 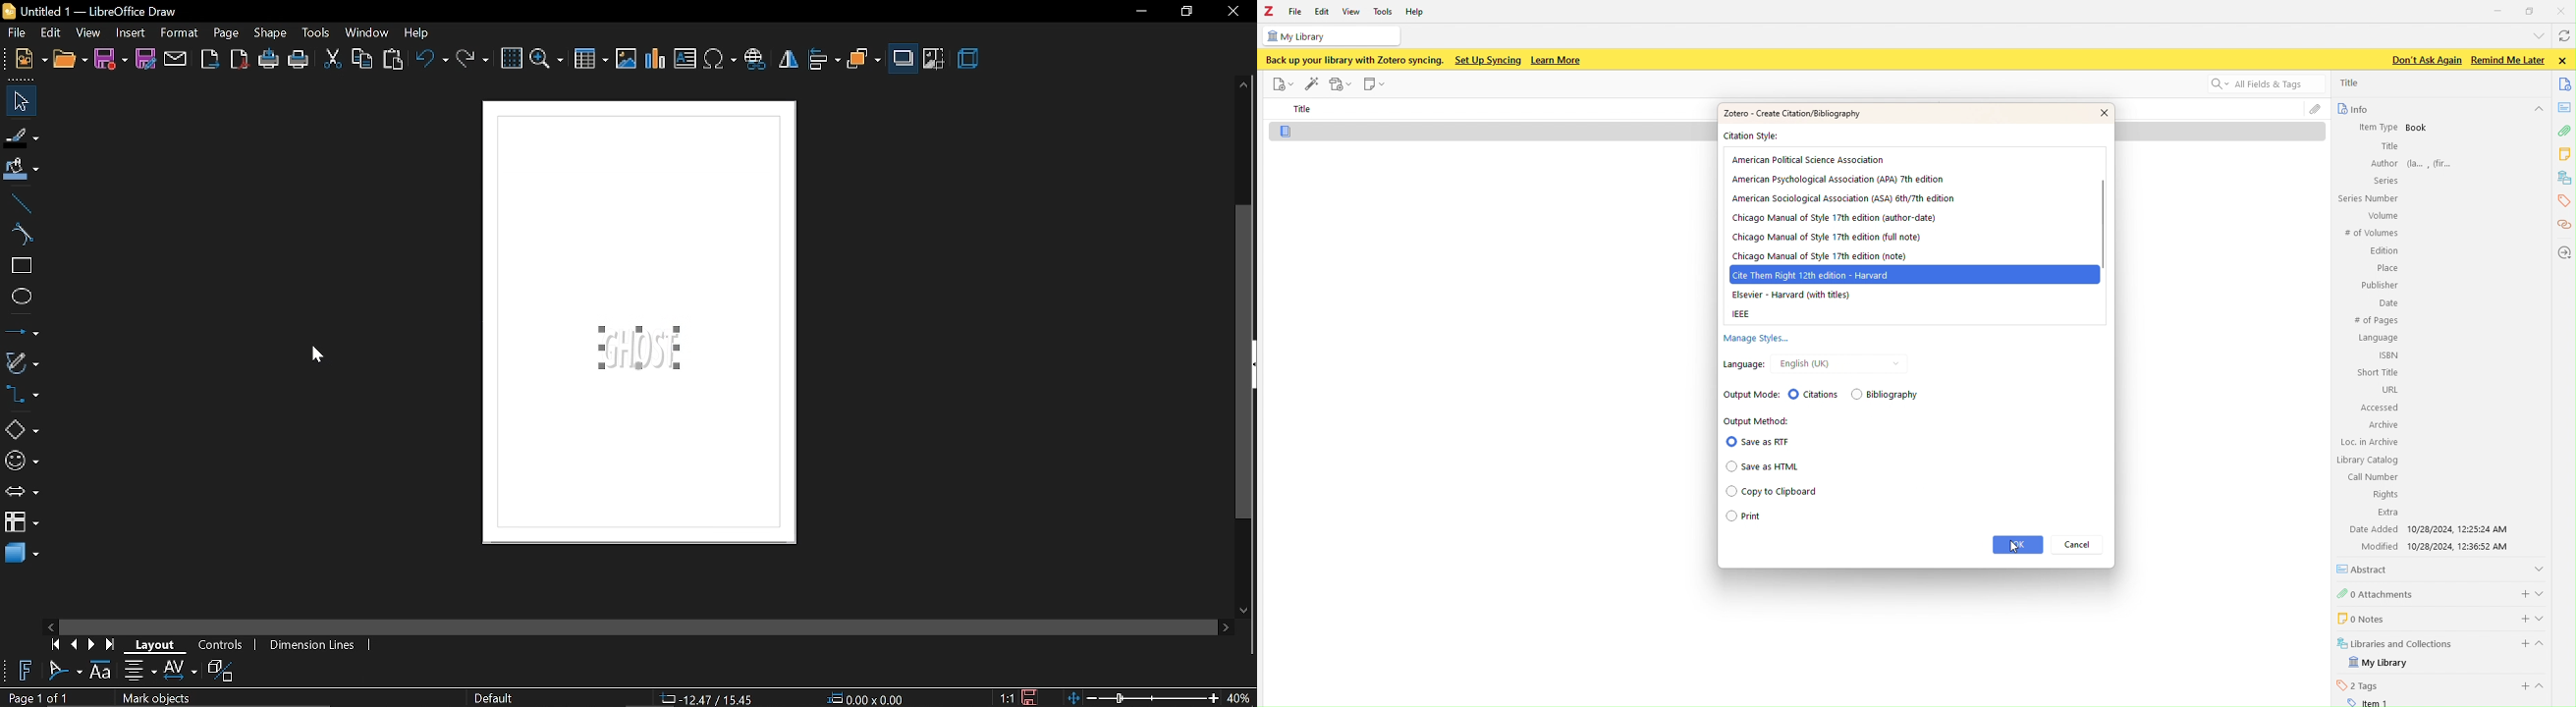 What do you see at coordinates (180, 32) in the screenshot?
I see `format` at bounding box center [180, 32].